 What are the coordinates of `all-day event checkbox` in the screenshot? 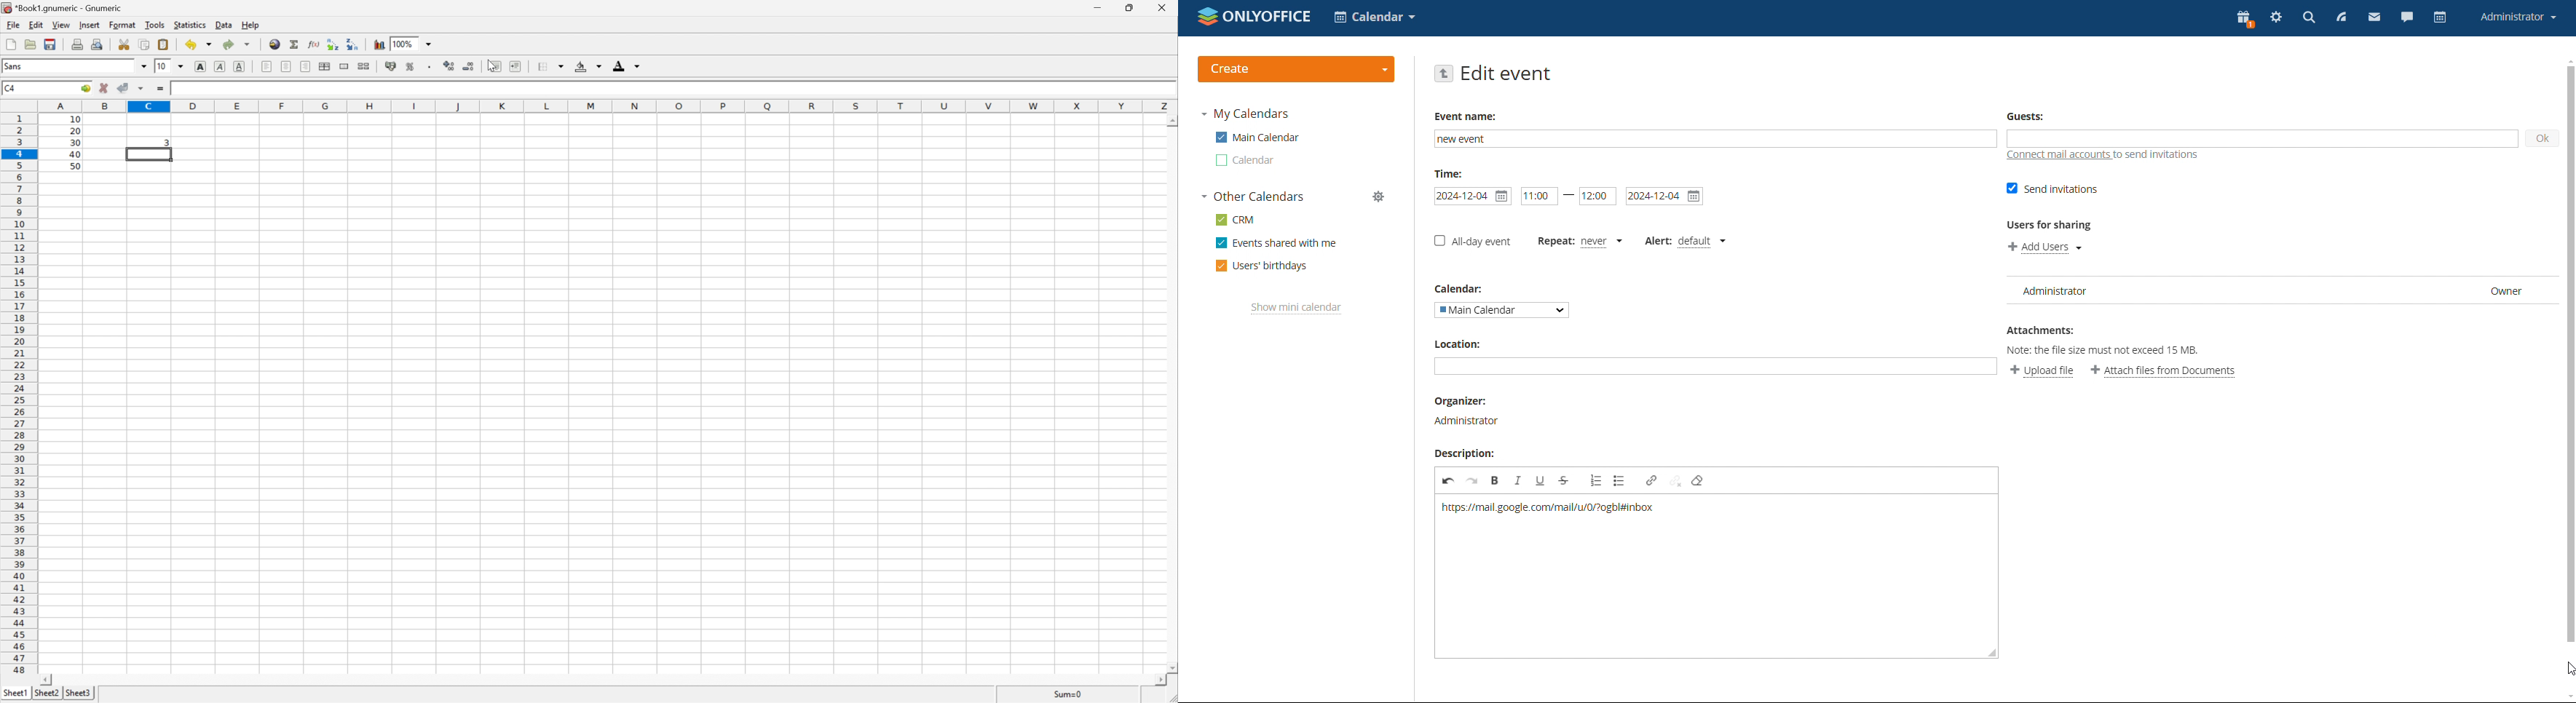 It's located at (1473, 242).